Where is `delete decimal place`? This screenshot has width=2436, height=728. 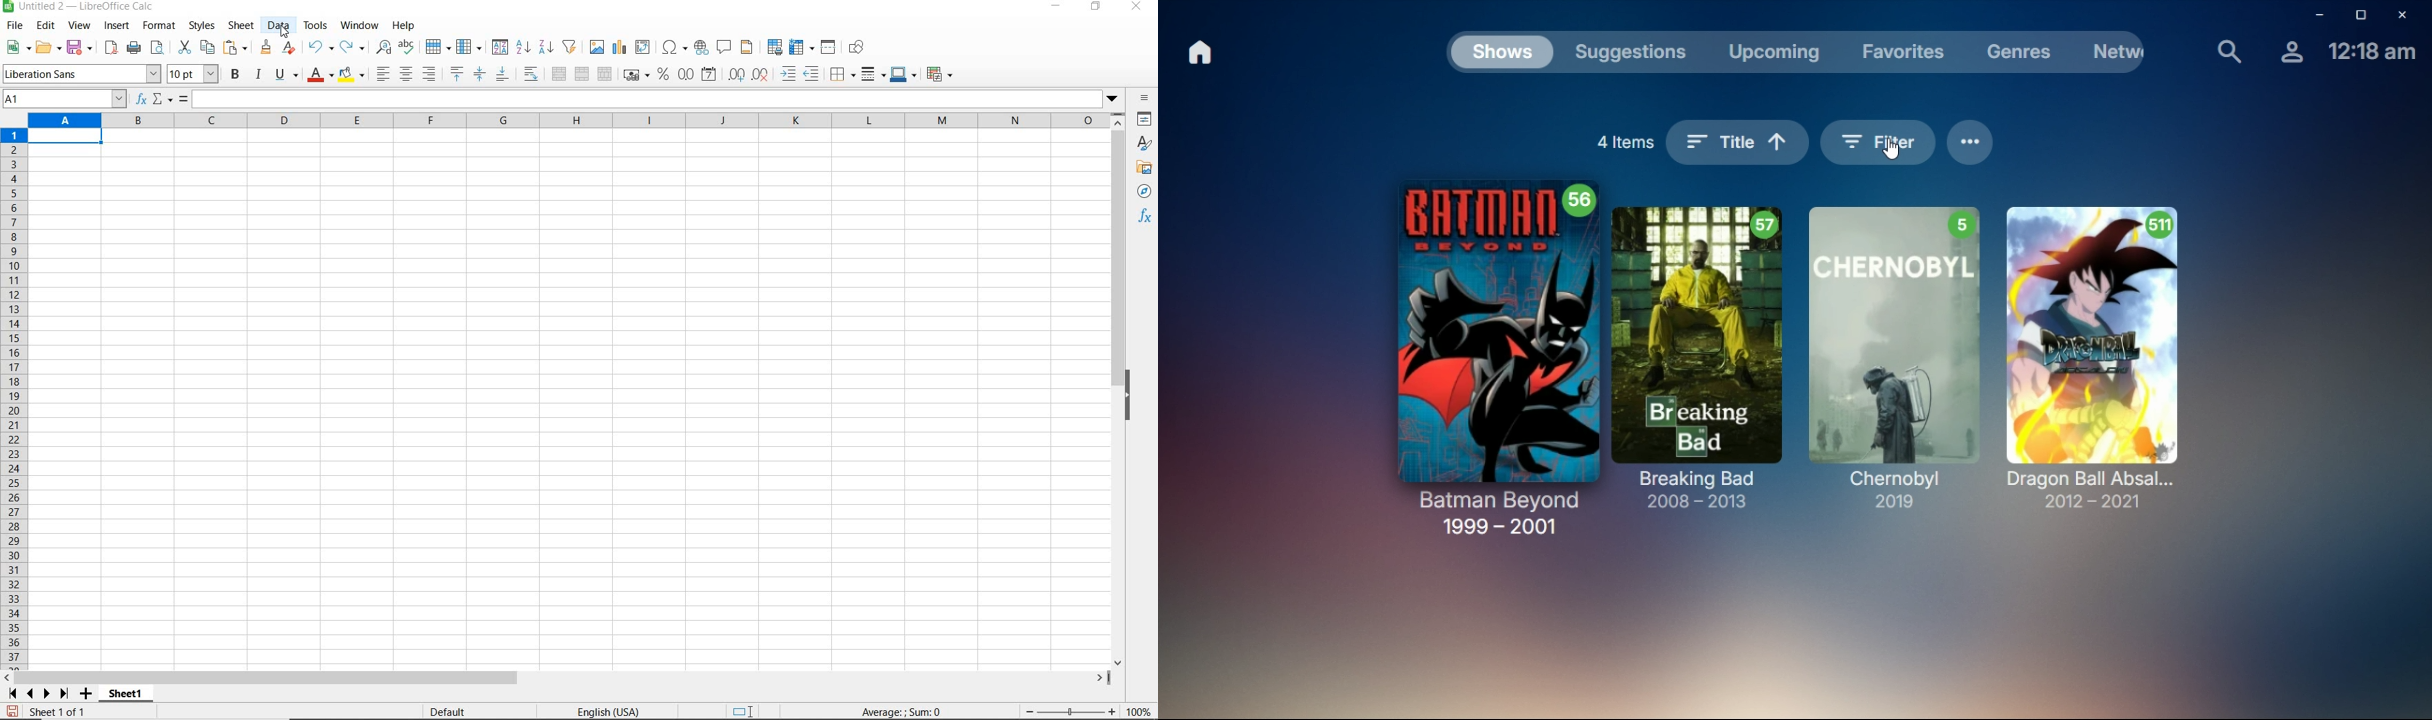
delete decimal place is located at coordinates (761, 74).